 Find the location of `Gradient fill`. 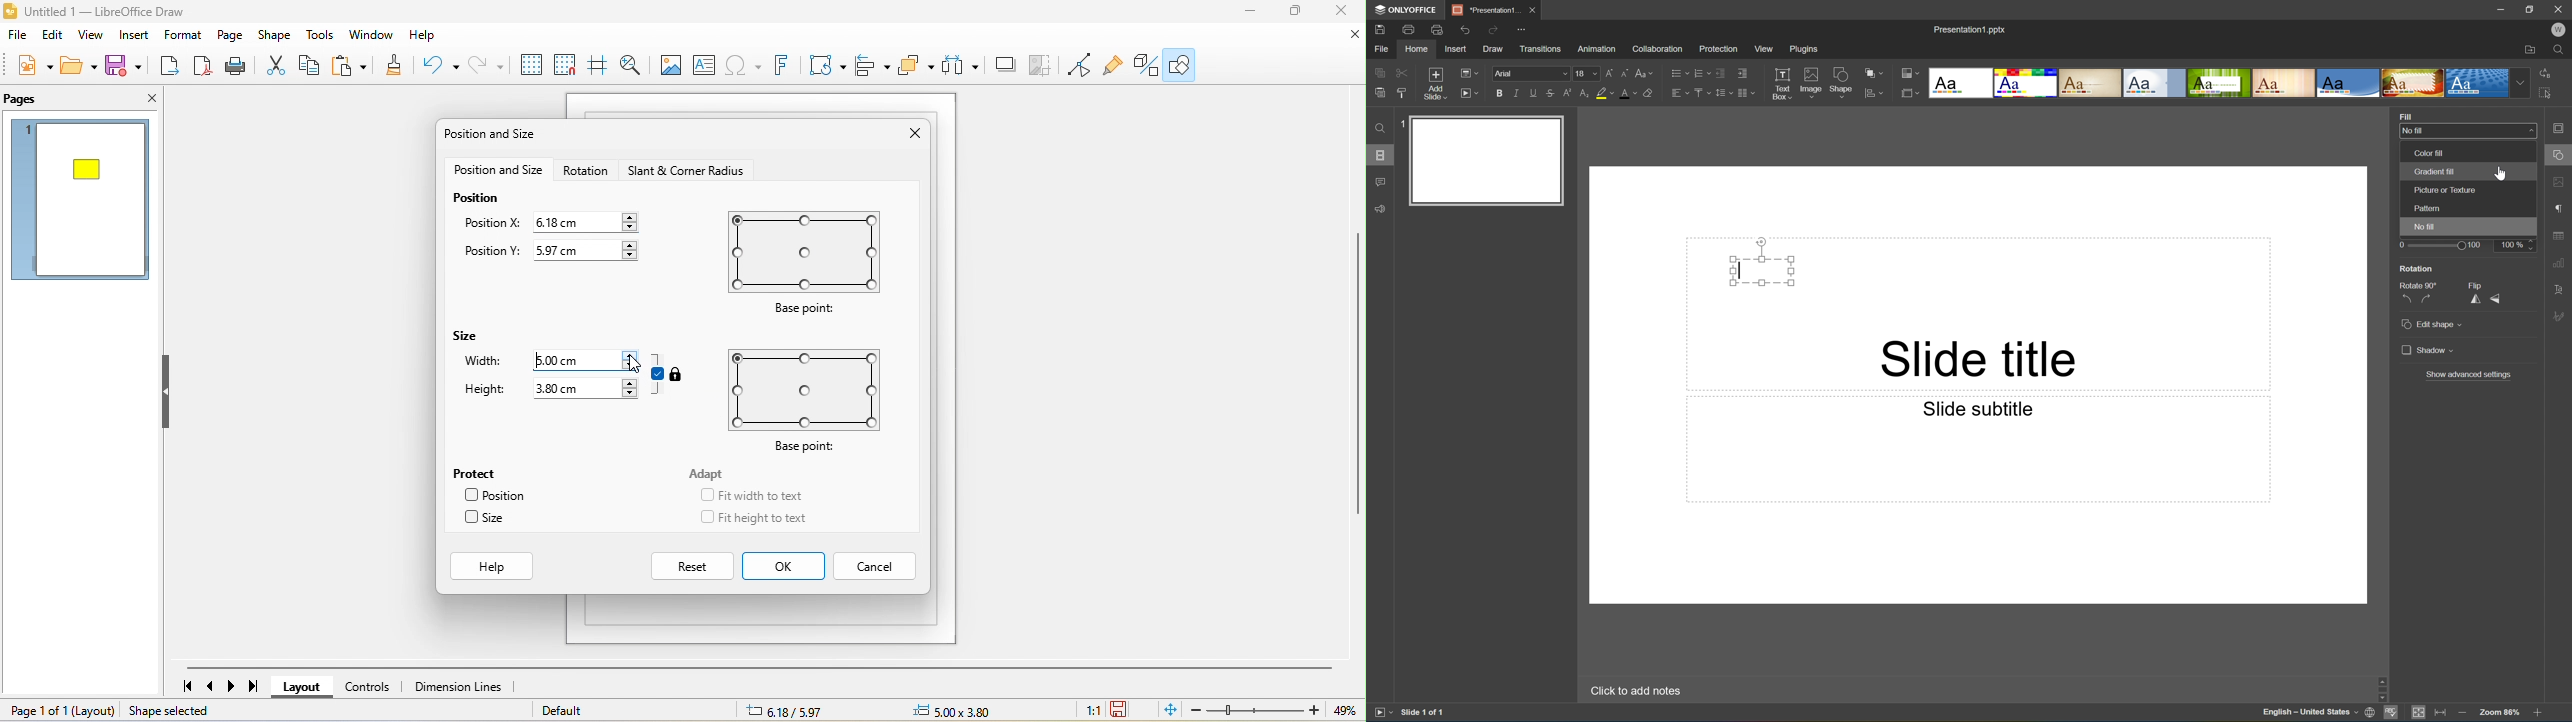

Gradient fill is located at coordinates (2434, 172).